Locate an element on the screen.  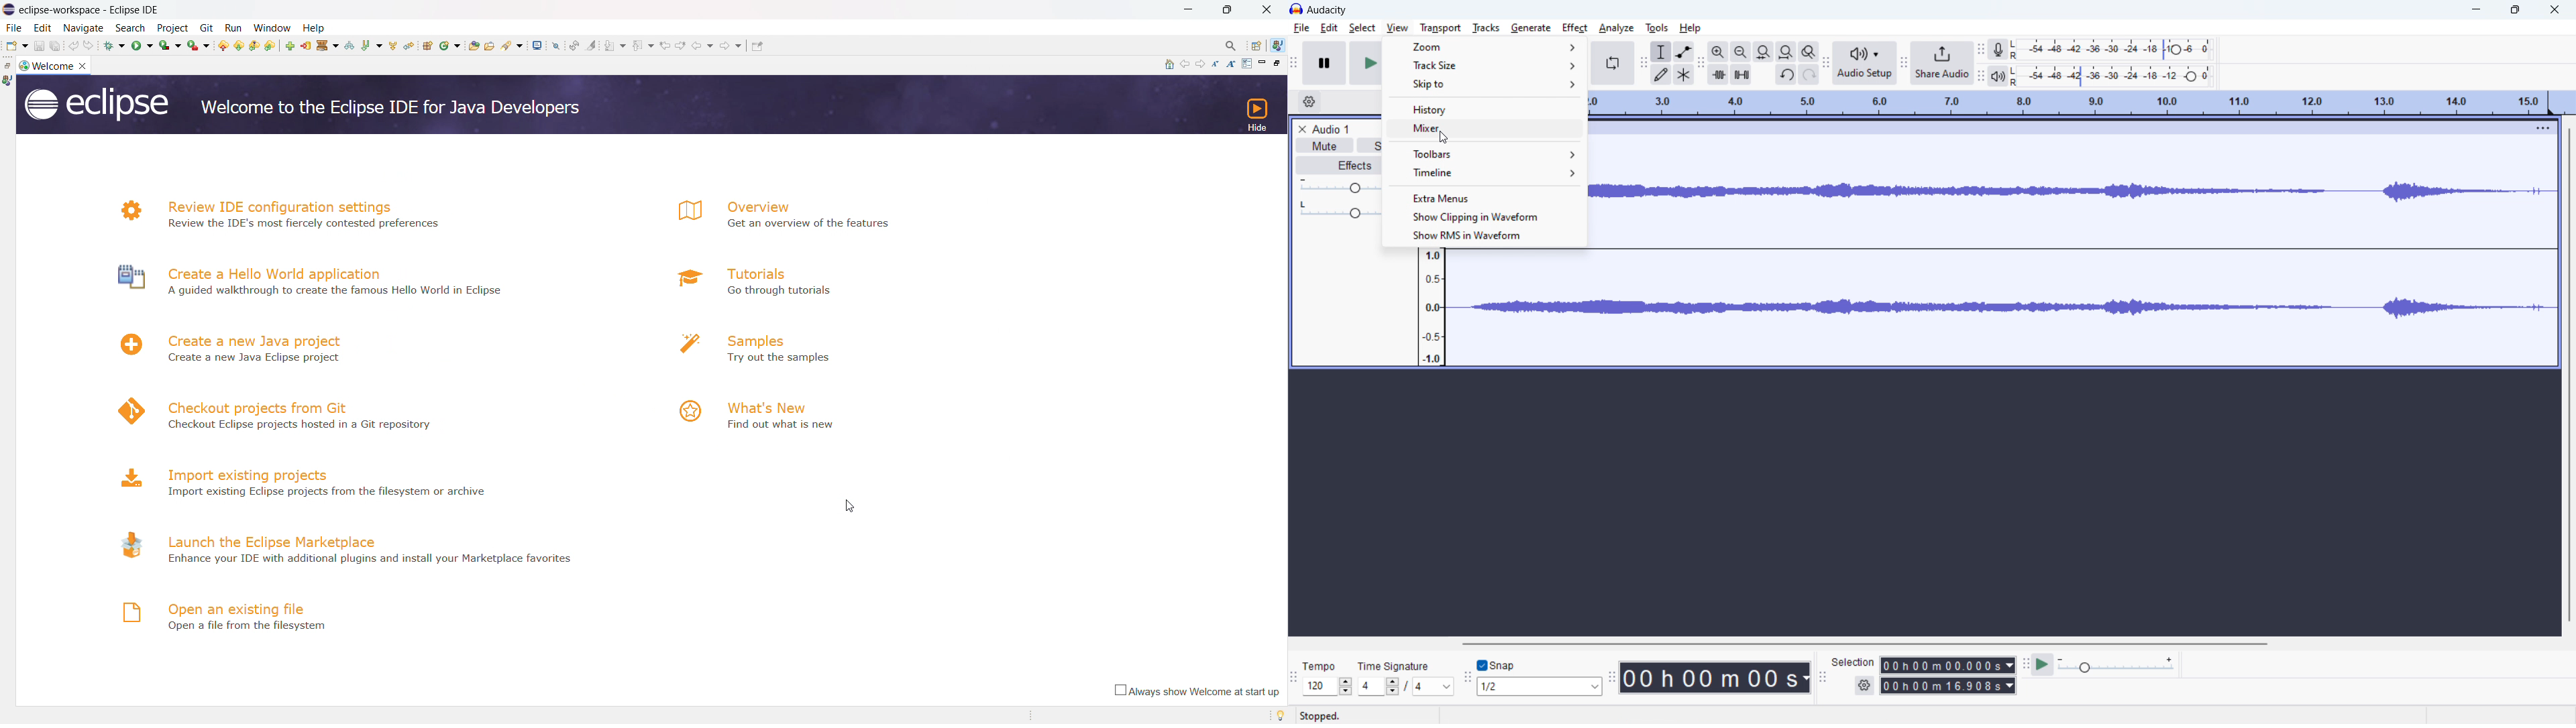
tempo is located at coordinates (1322, 664).